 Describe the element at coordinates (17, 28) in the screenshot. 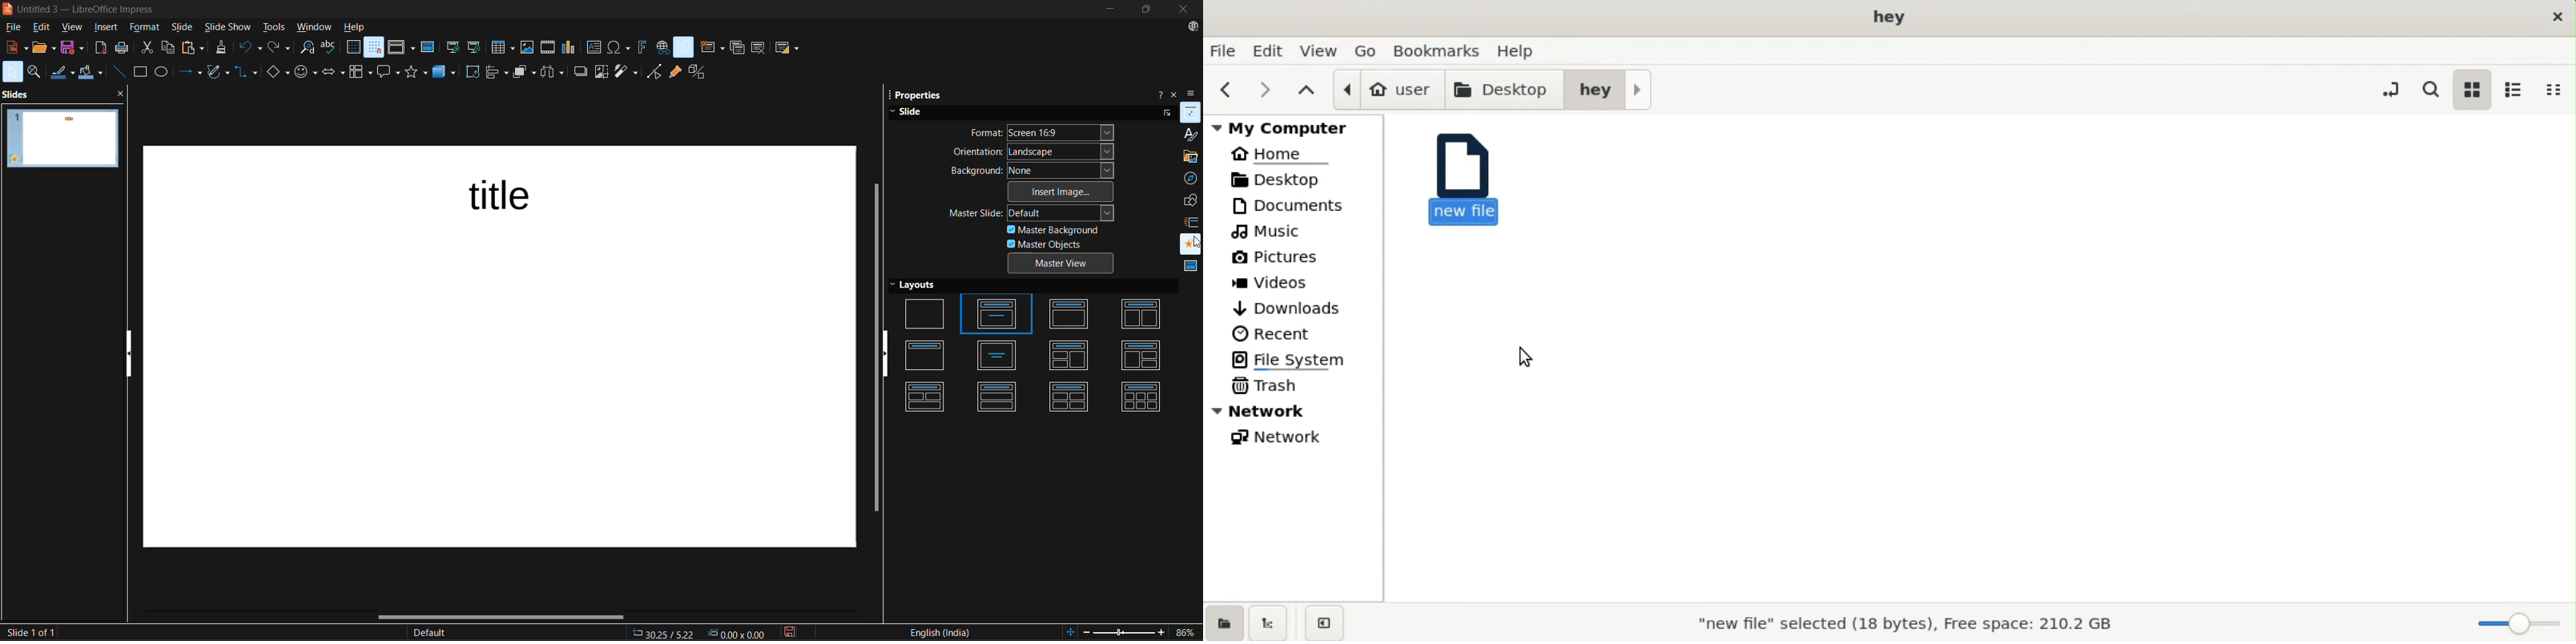

I see `file` at that location.